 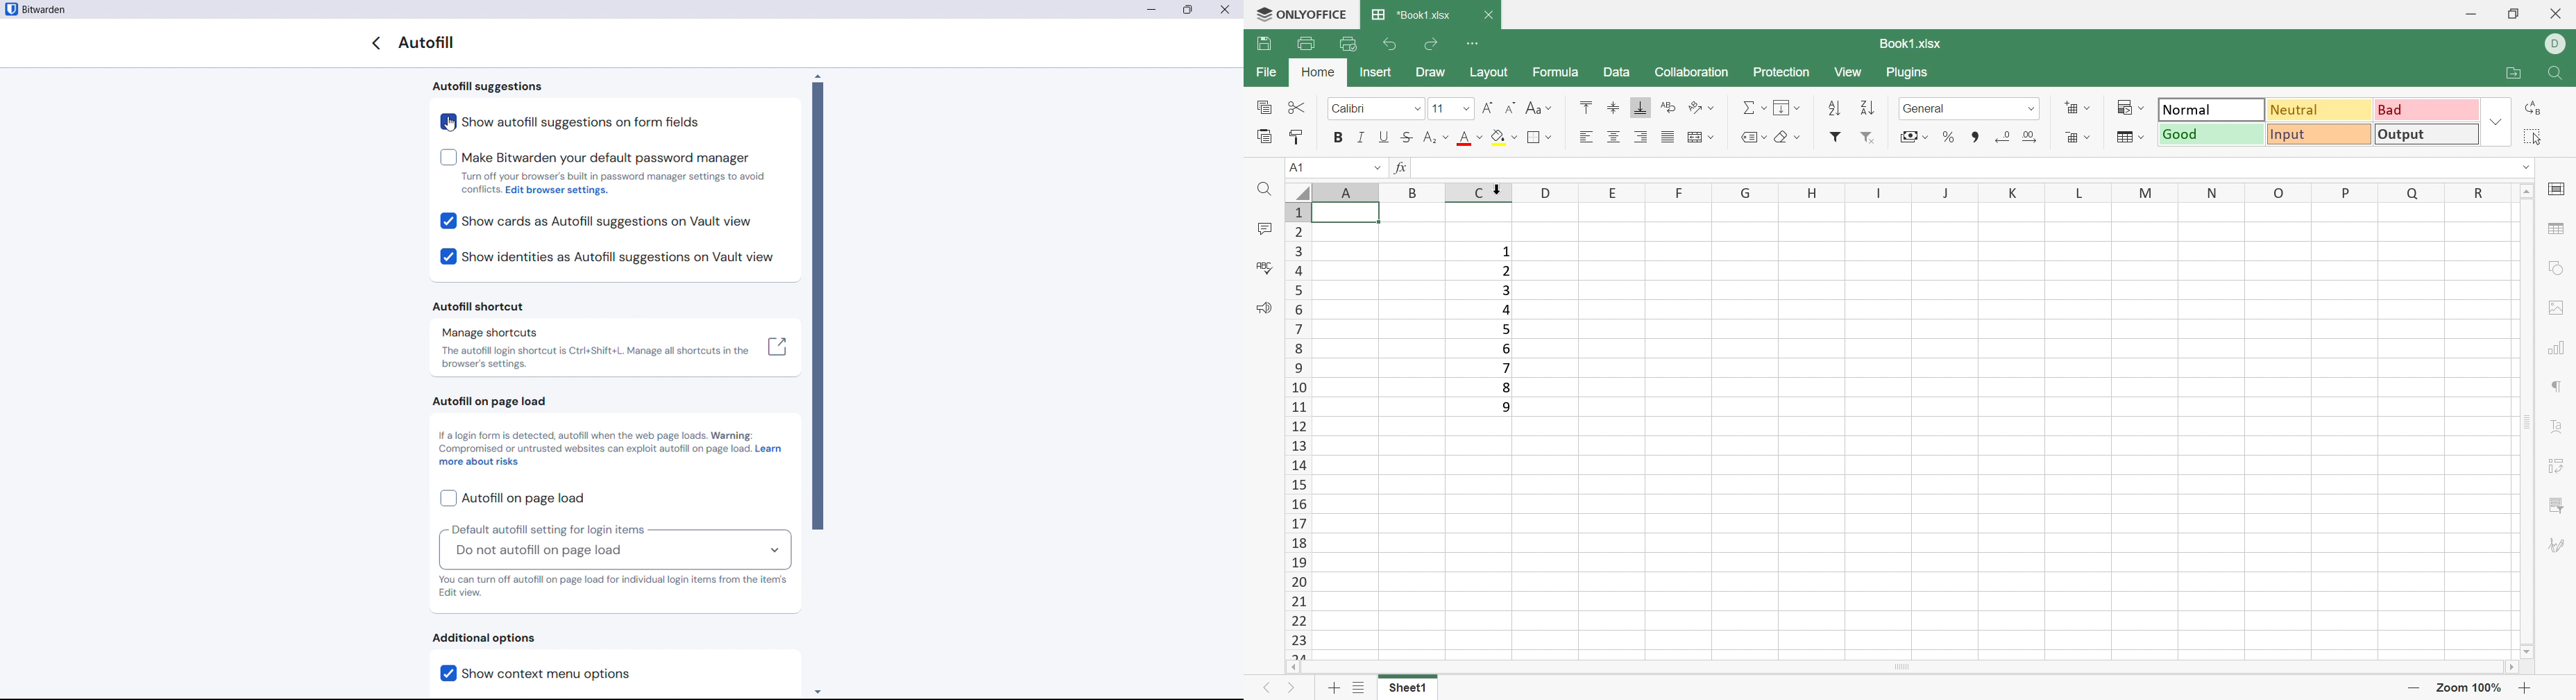 What do you see at coordinates (1809, 194) in the screenshot?
I see `H` at bounding box center [1809, 194].